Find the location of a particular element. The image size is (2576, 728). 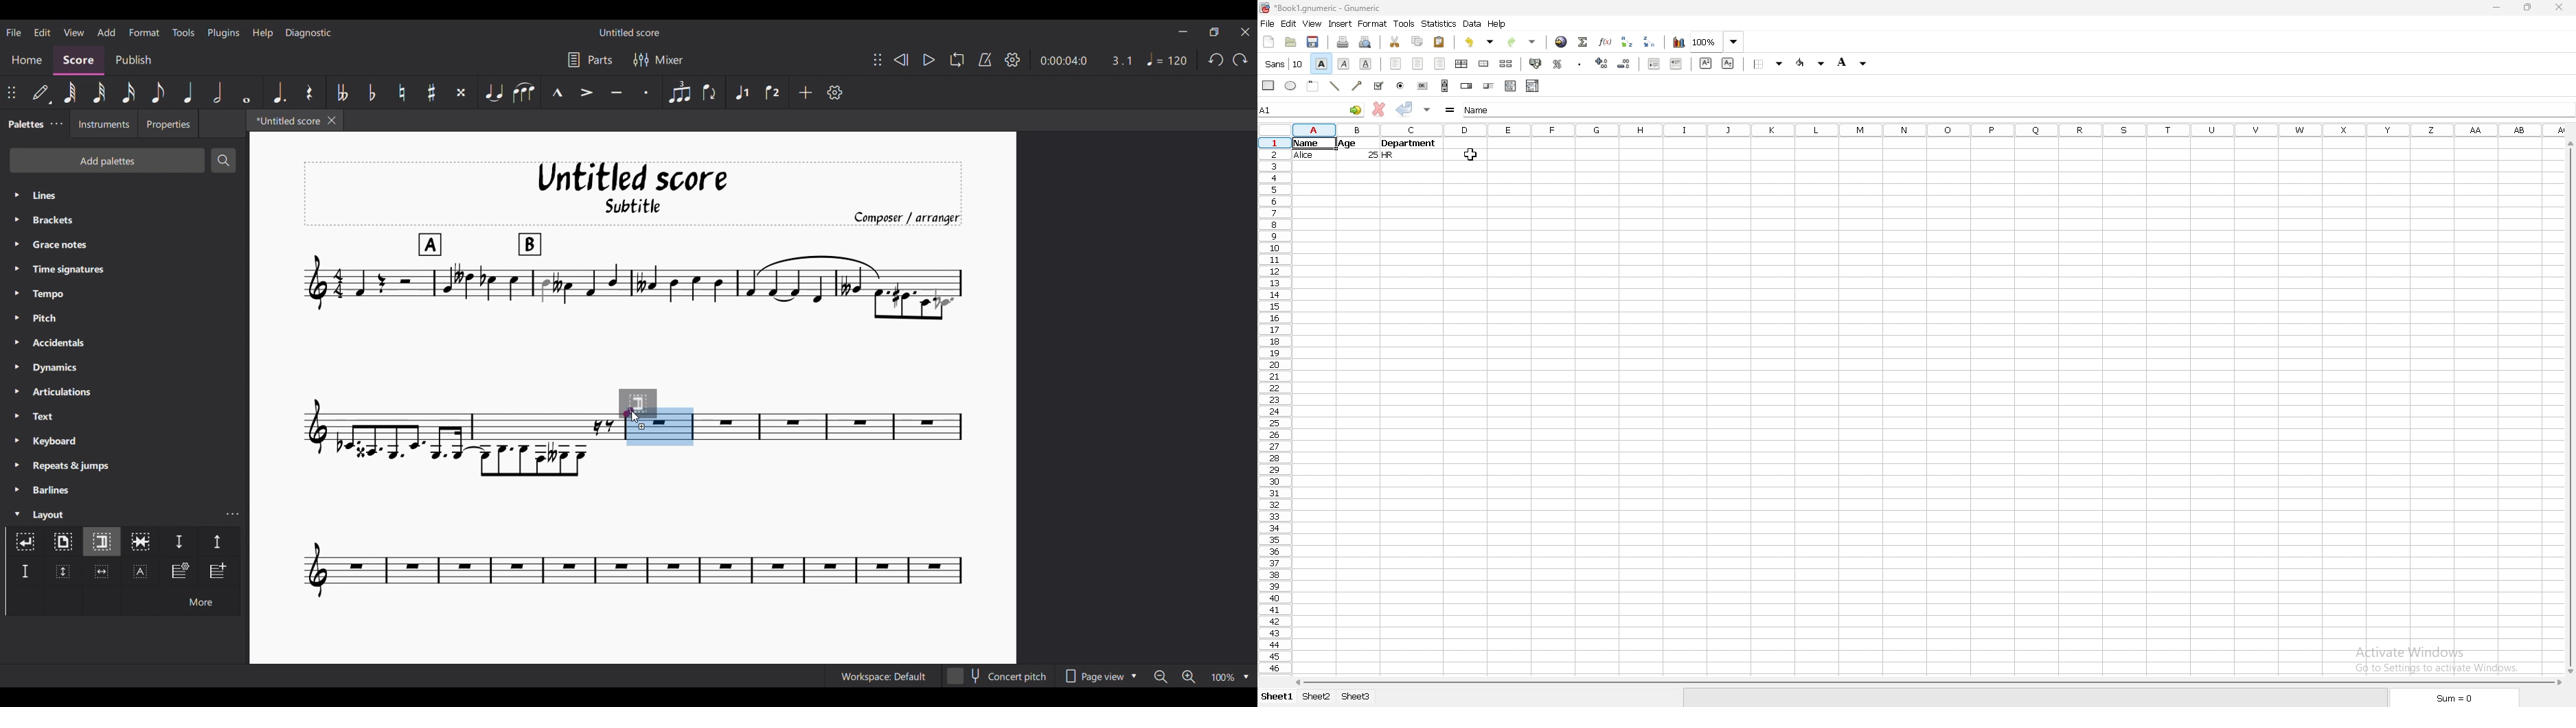

Current score is located at coordinates (459, 417).